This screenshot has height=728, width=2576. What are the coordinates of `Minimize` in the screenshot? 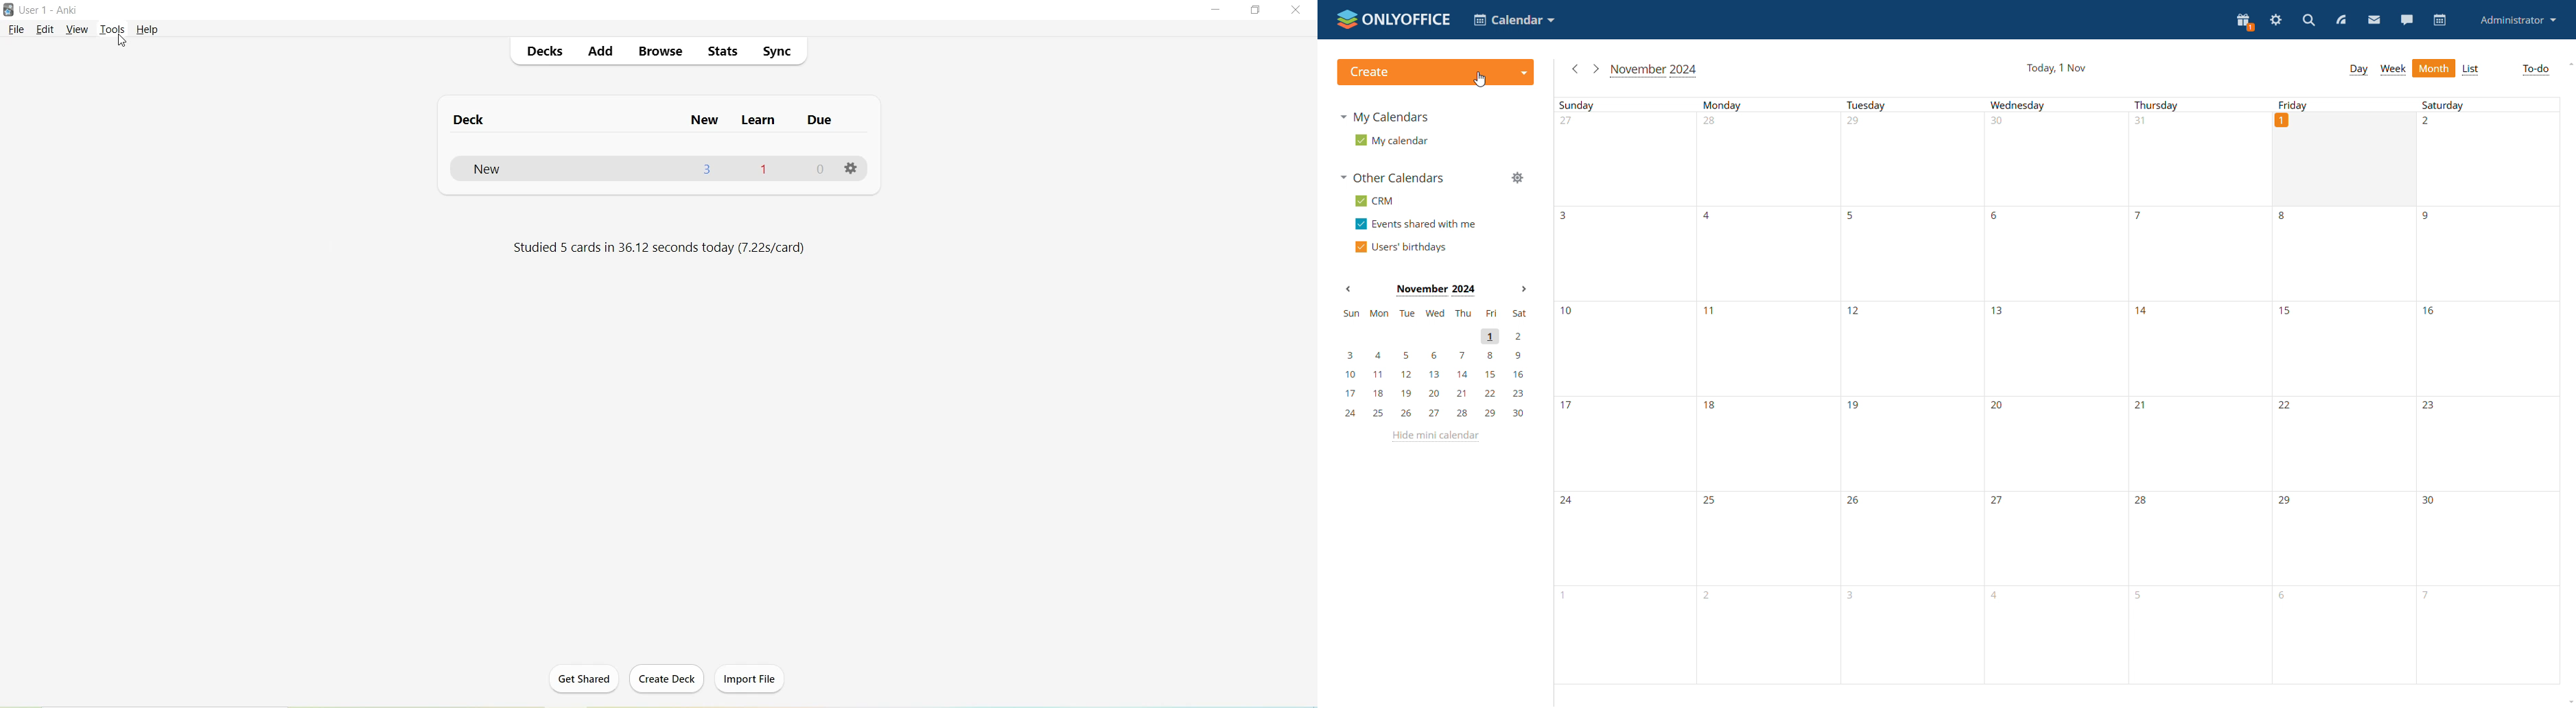 It's located at (1217, 10).